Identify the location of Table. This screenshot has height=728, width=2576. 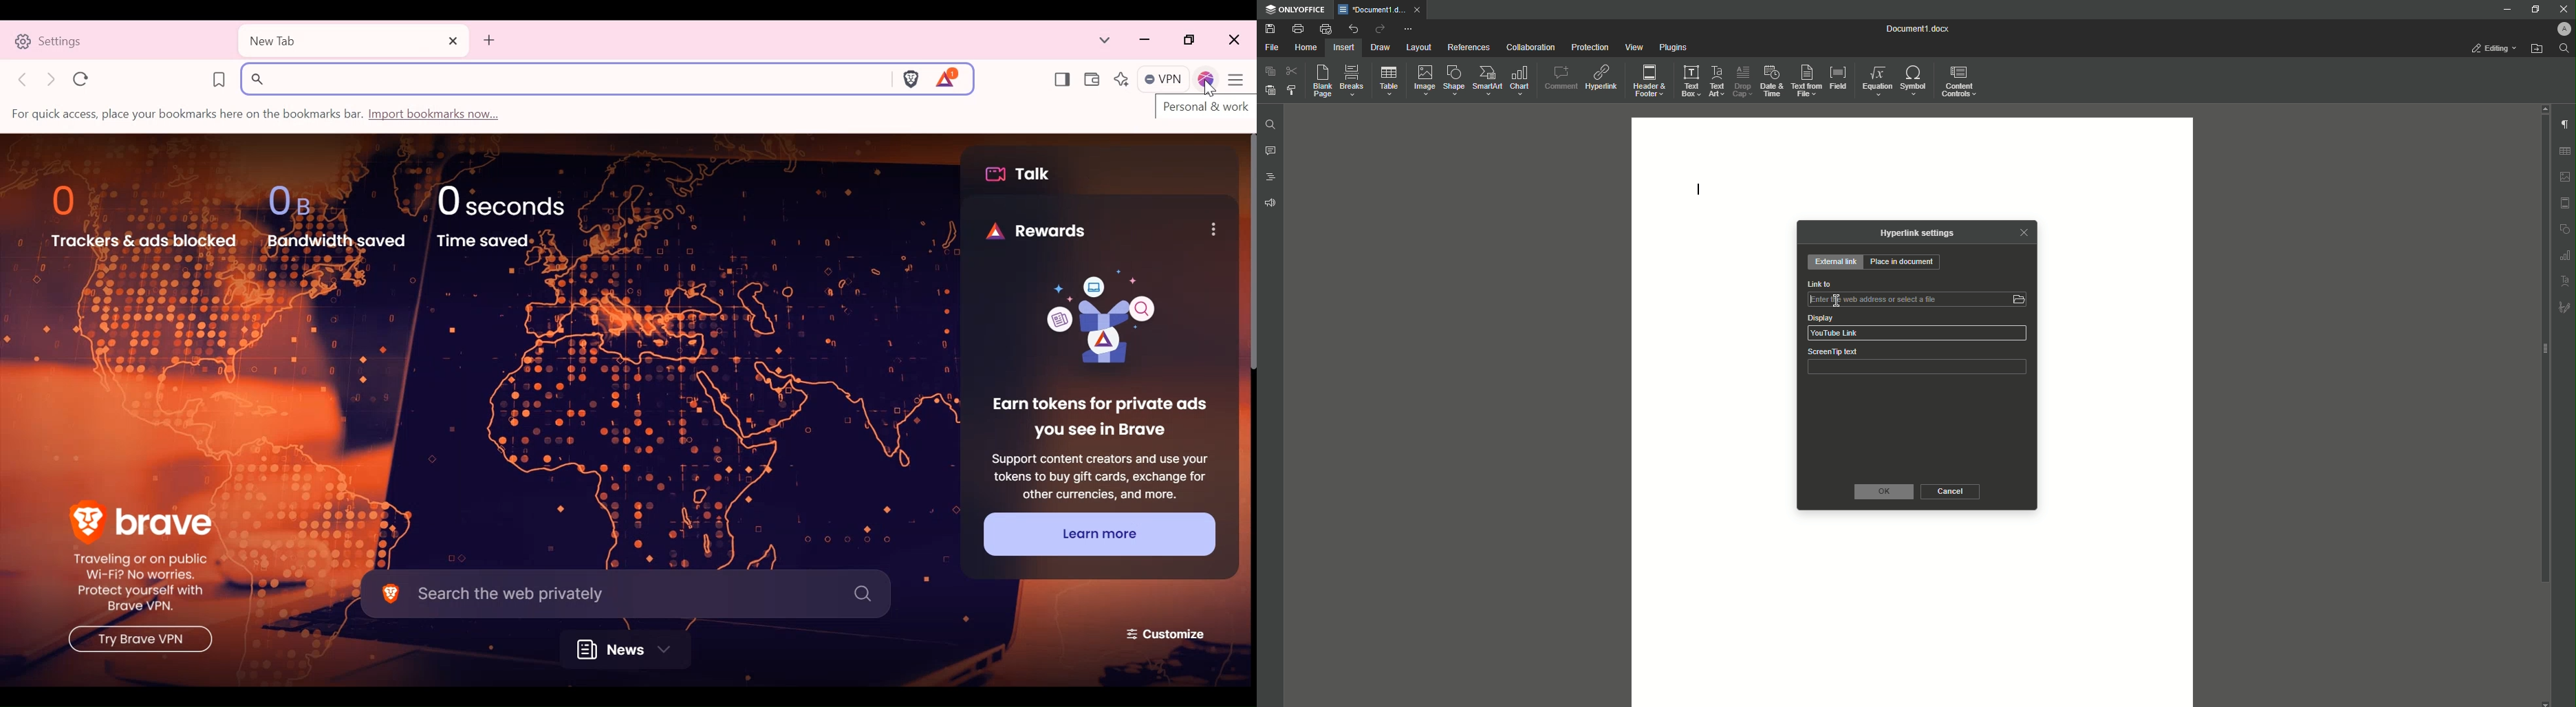
(1390, 81).